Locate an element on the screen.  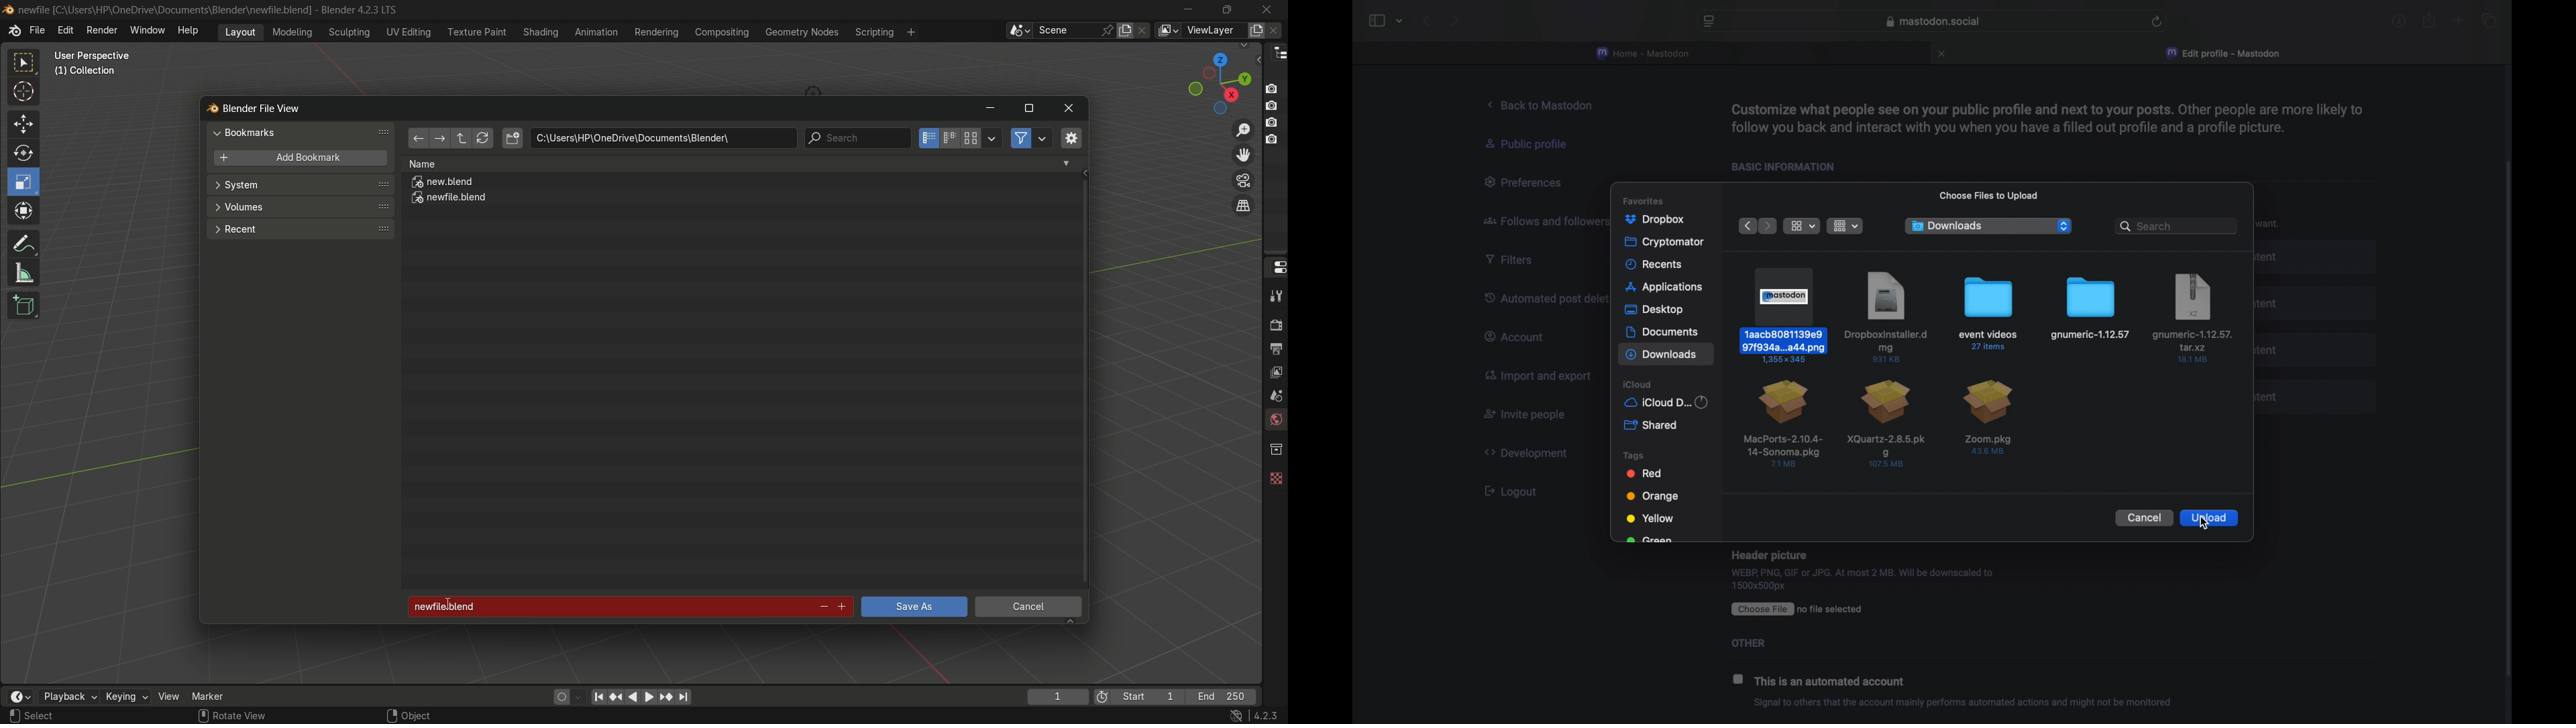
account is located at coordinates (1518, 337).